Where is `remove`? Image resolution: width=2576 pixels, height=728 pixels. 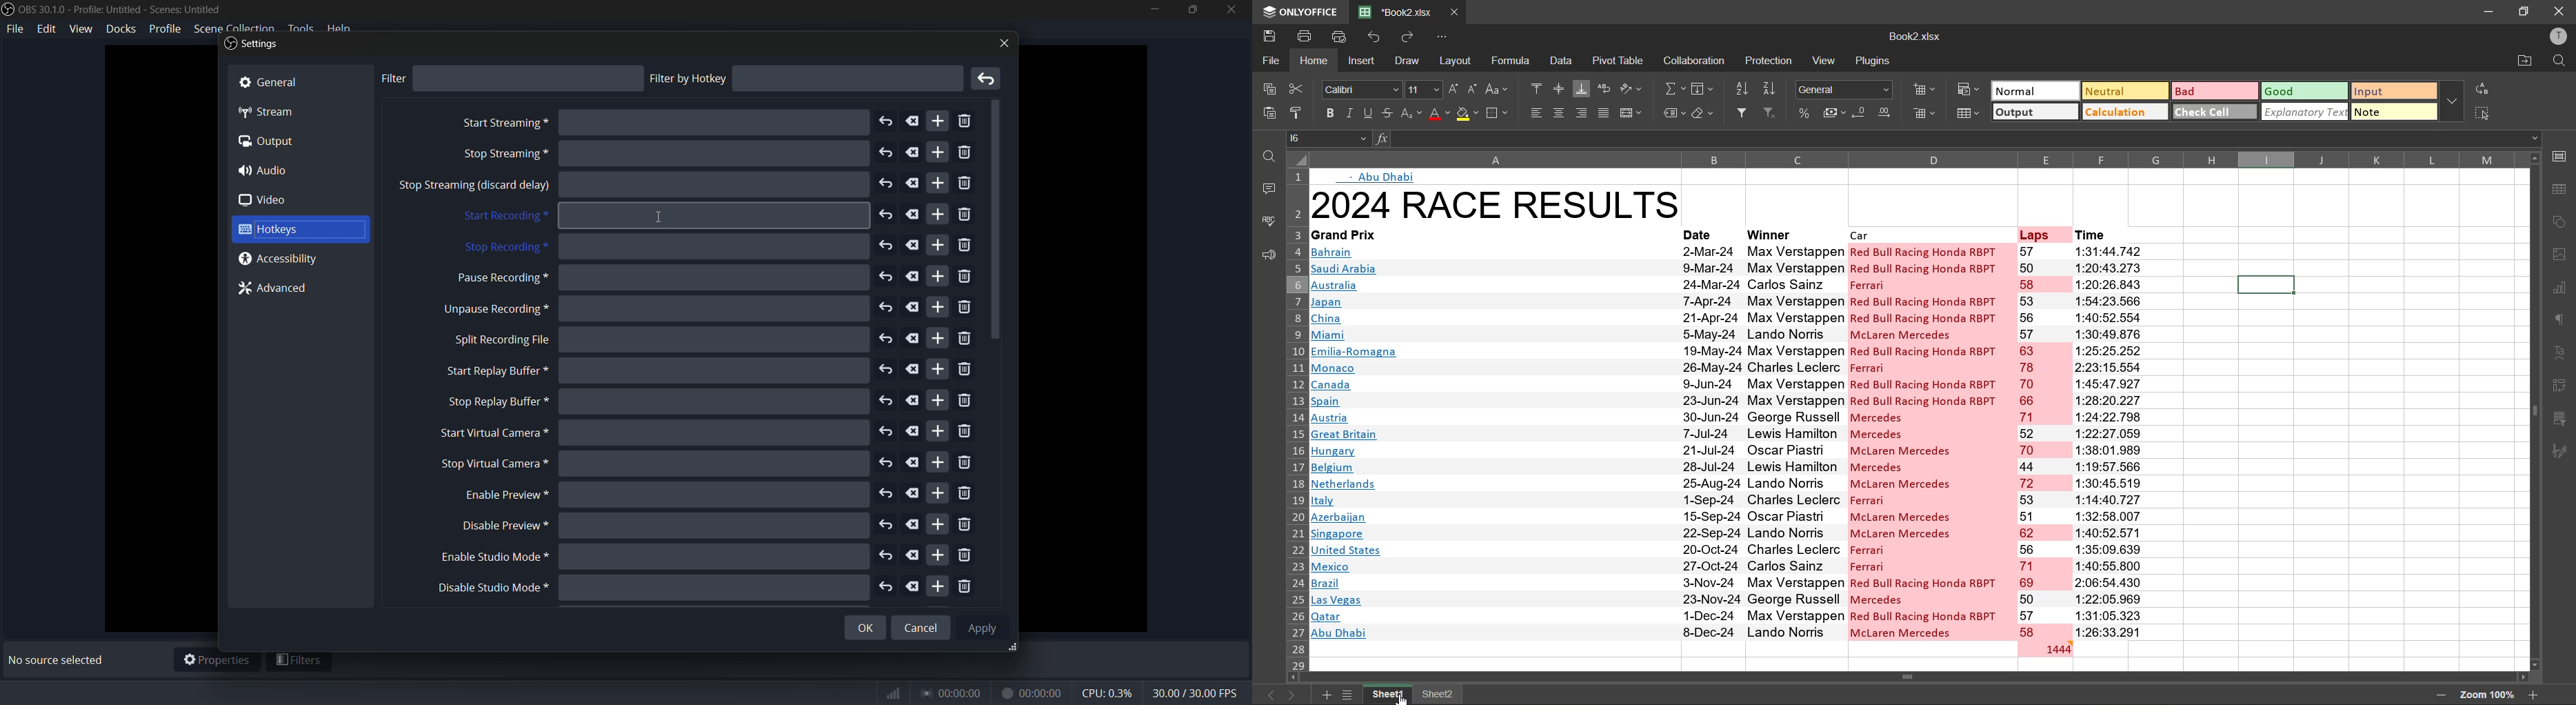 remove is located at coordinates (965, 247).